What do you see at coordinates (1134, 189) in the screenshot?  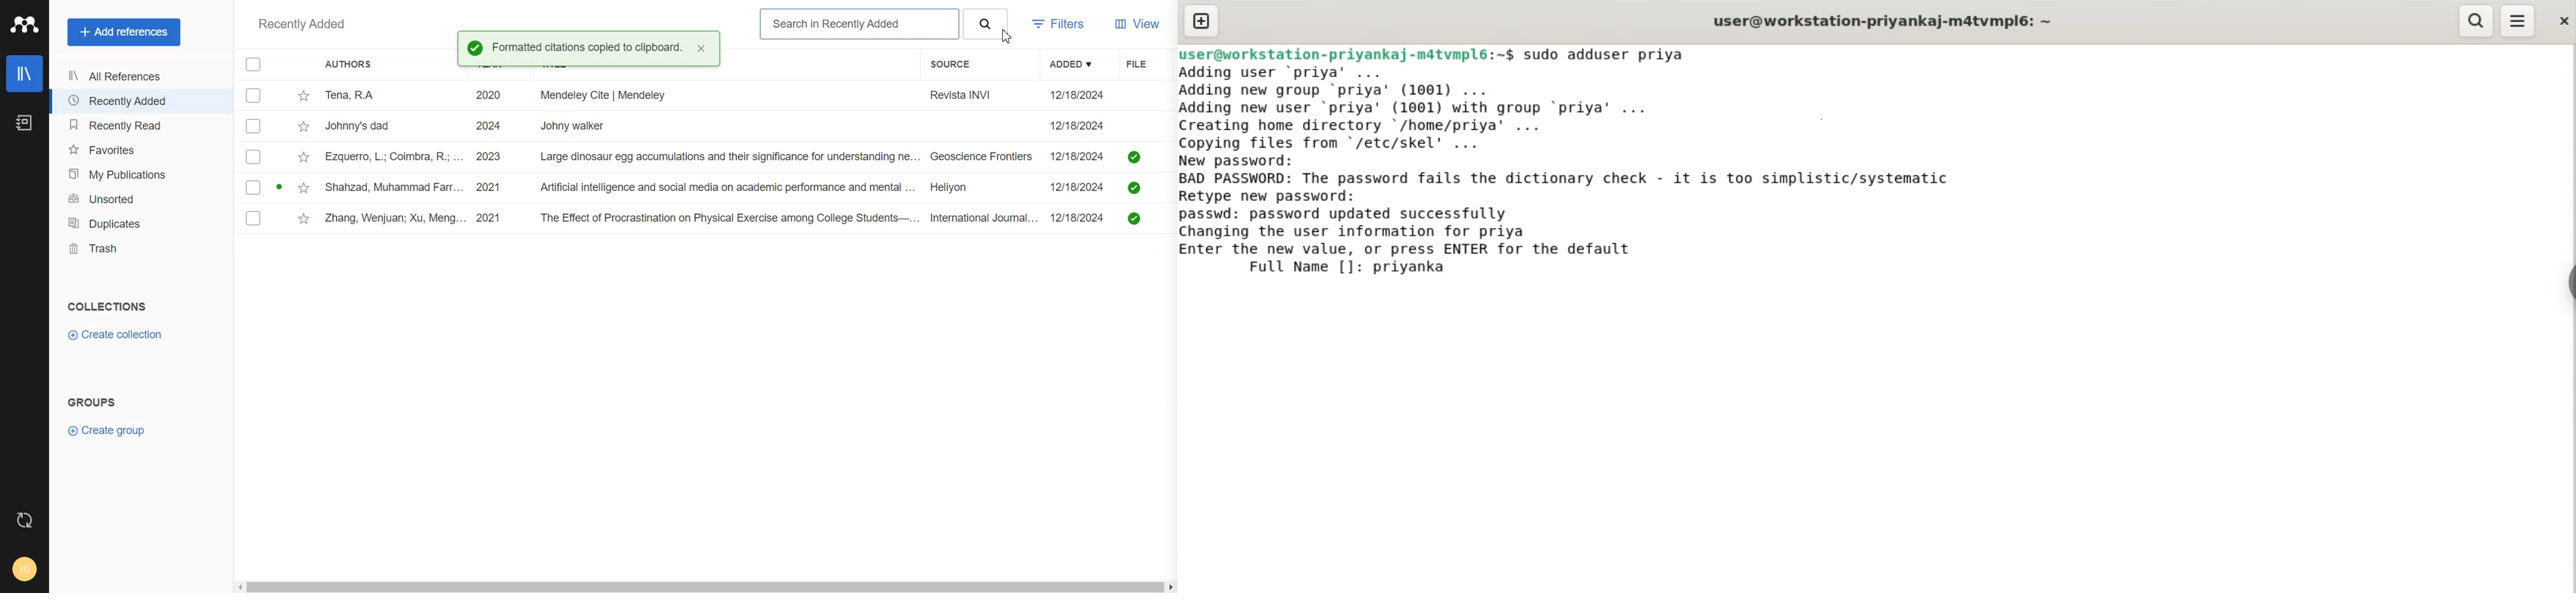 I see `saved` at bounding box center [1134, 189].